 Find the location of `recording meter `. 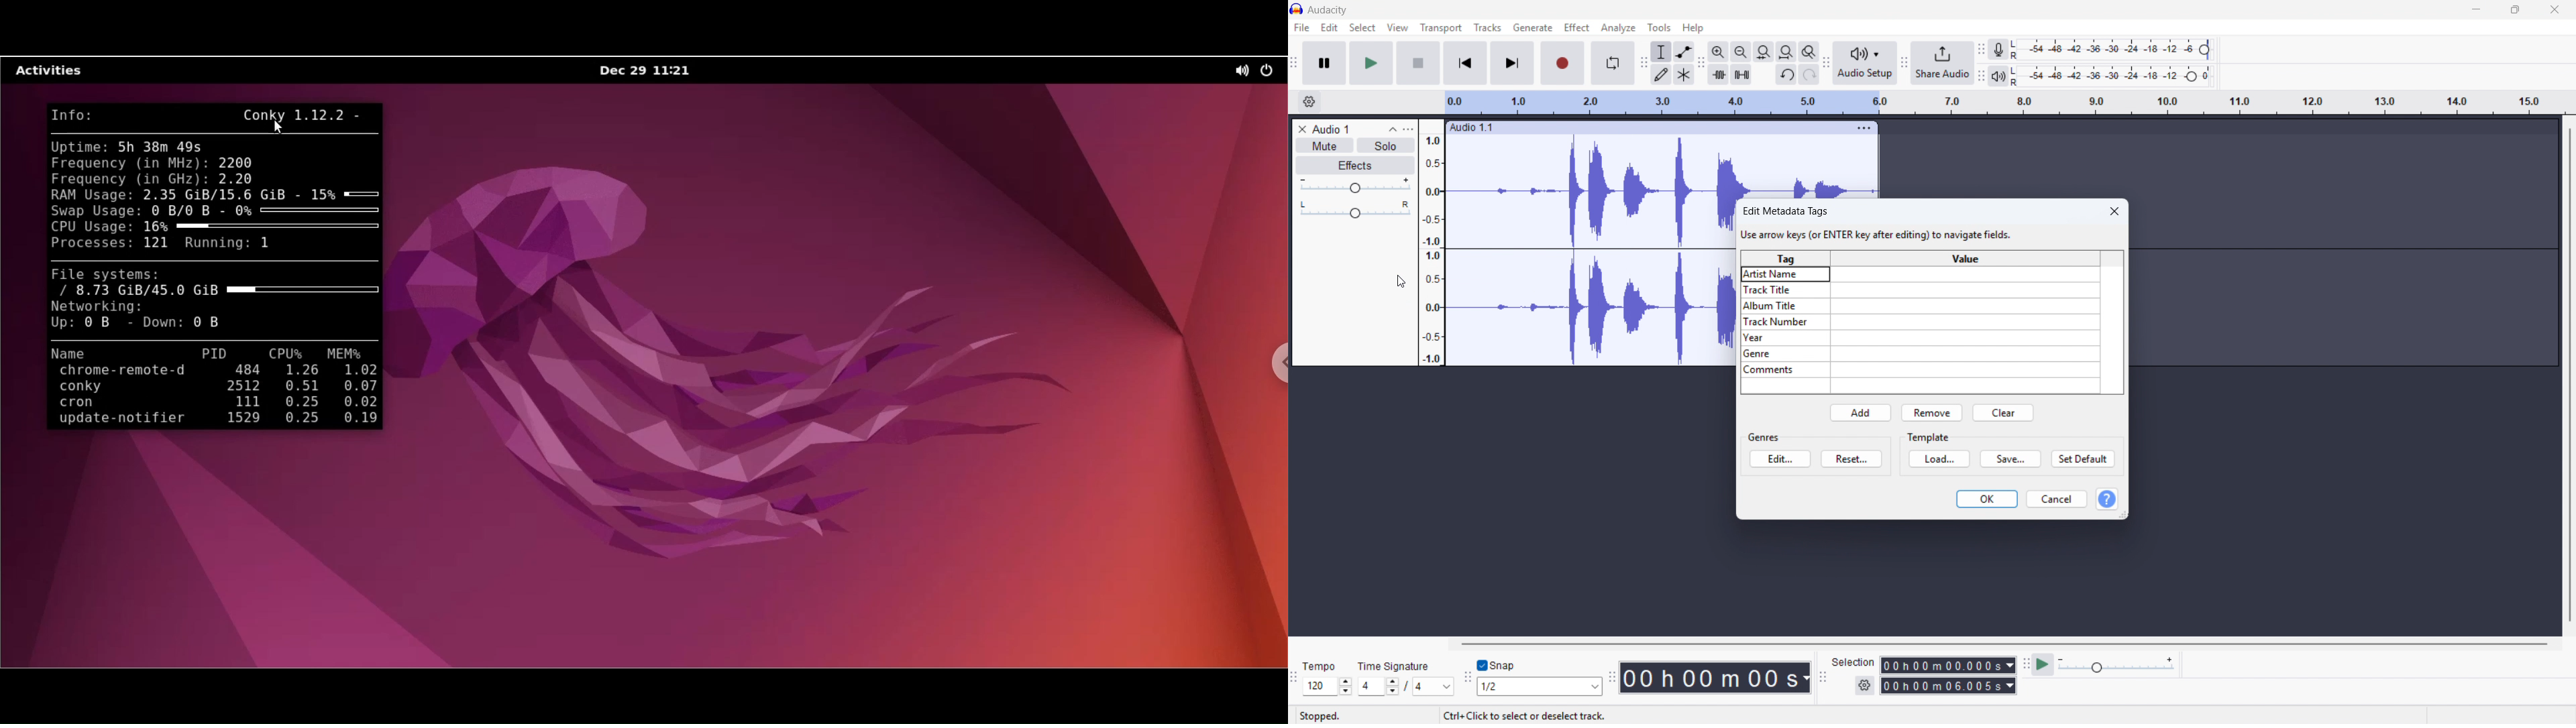

recording meter  is located at coordinates (1999, 50).